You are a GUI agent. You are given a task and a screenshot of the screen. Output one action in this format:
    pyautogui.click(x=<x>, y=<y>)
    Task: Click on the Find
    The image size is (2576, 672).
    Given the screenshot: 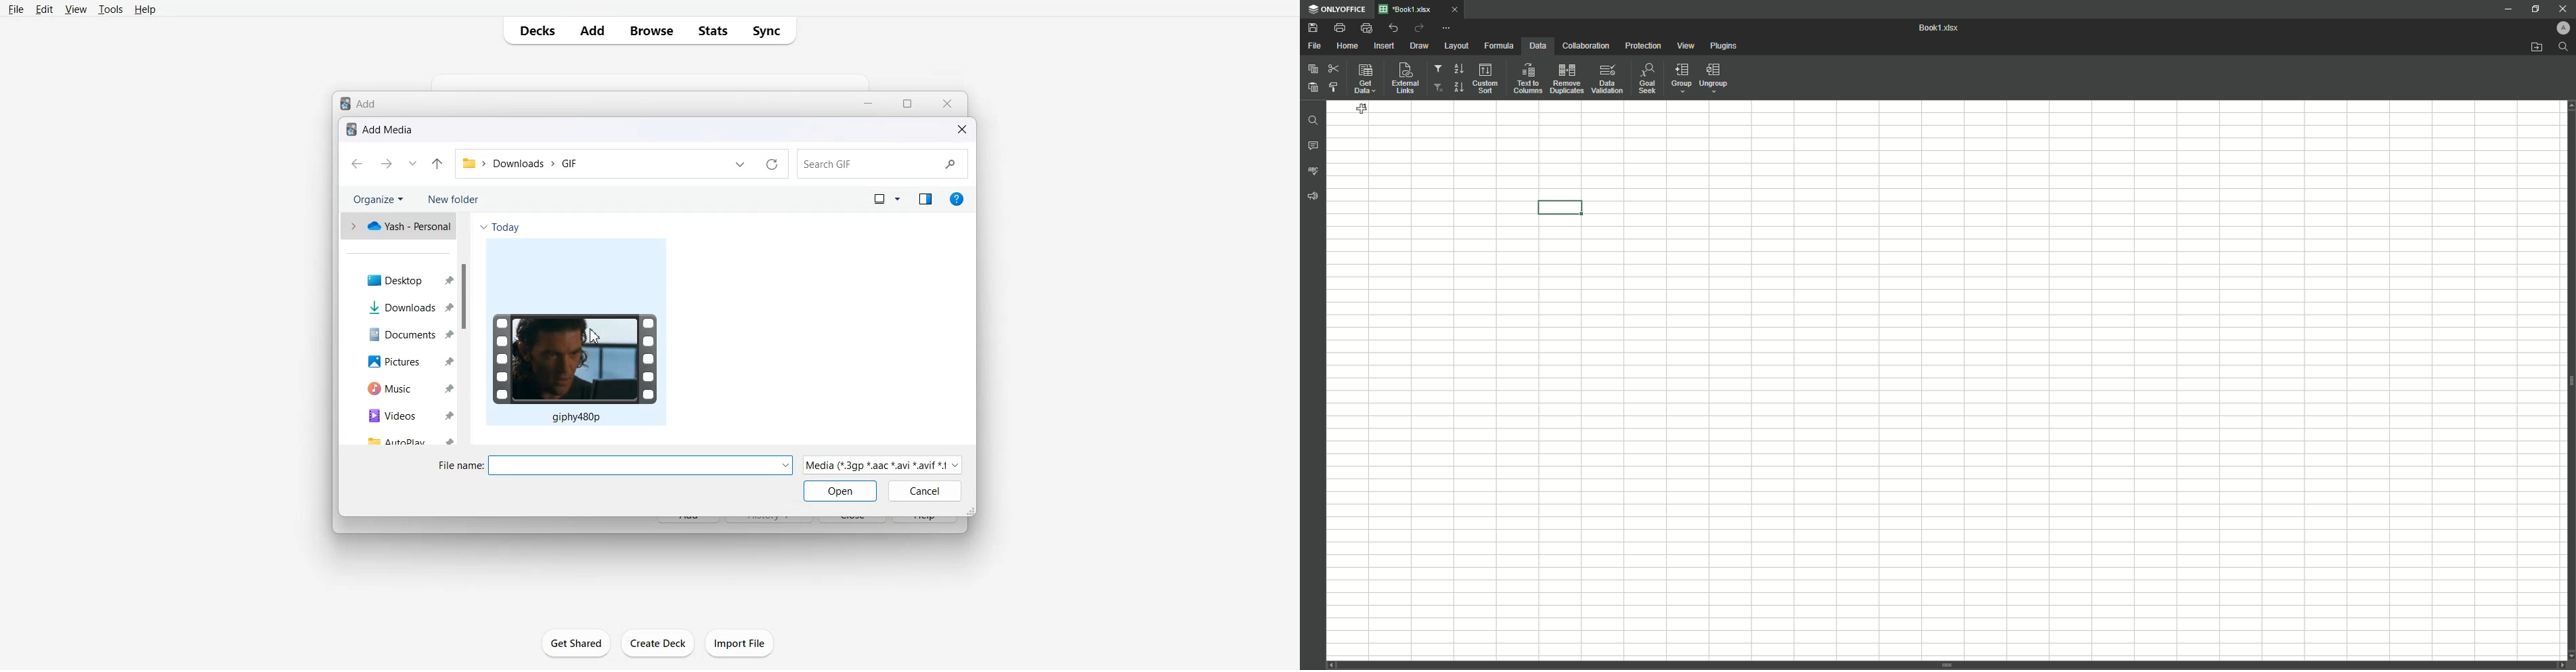 What is the action you would take?
    pyautogui.click(x=2564, y=47)
    